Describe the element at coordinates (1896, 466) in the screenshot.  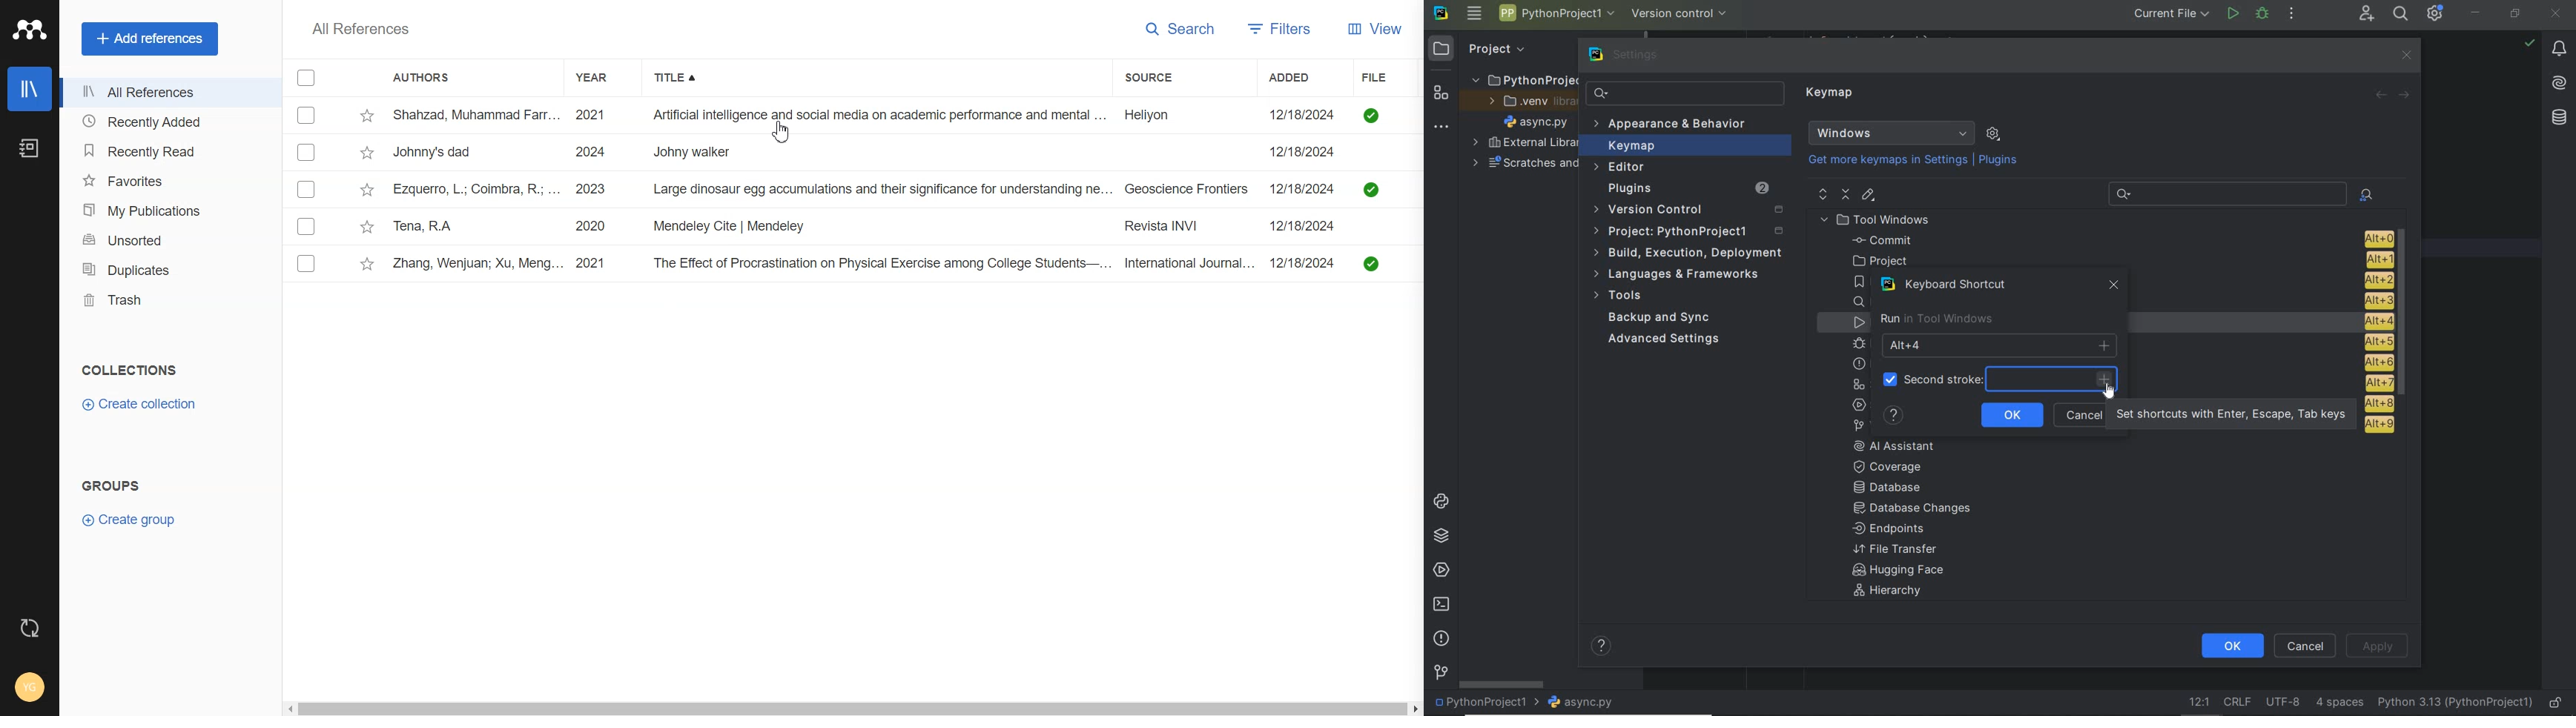
I see `coverage` at that location.